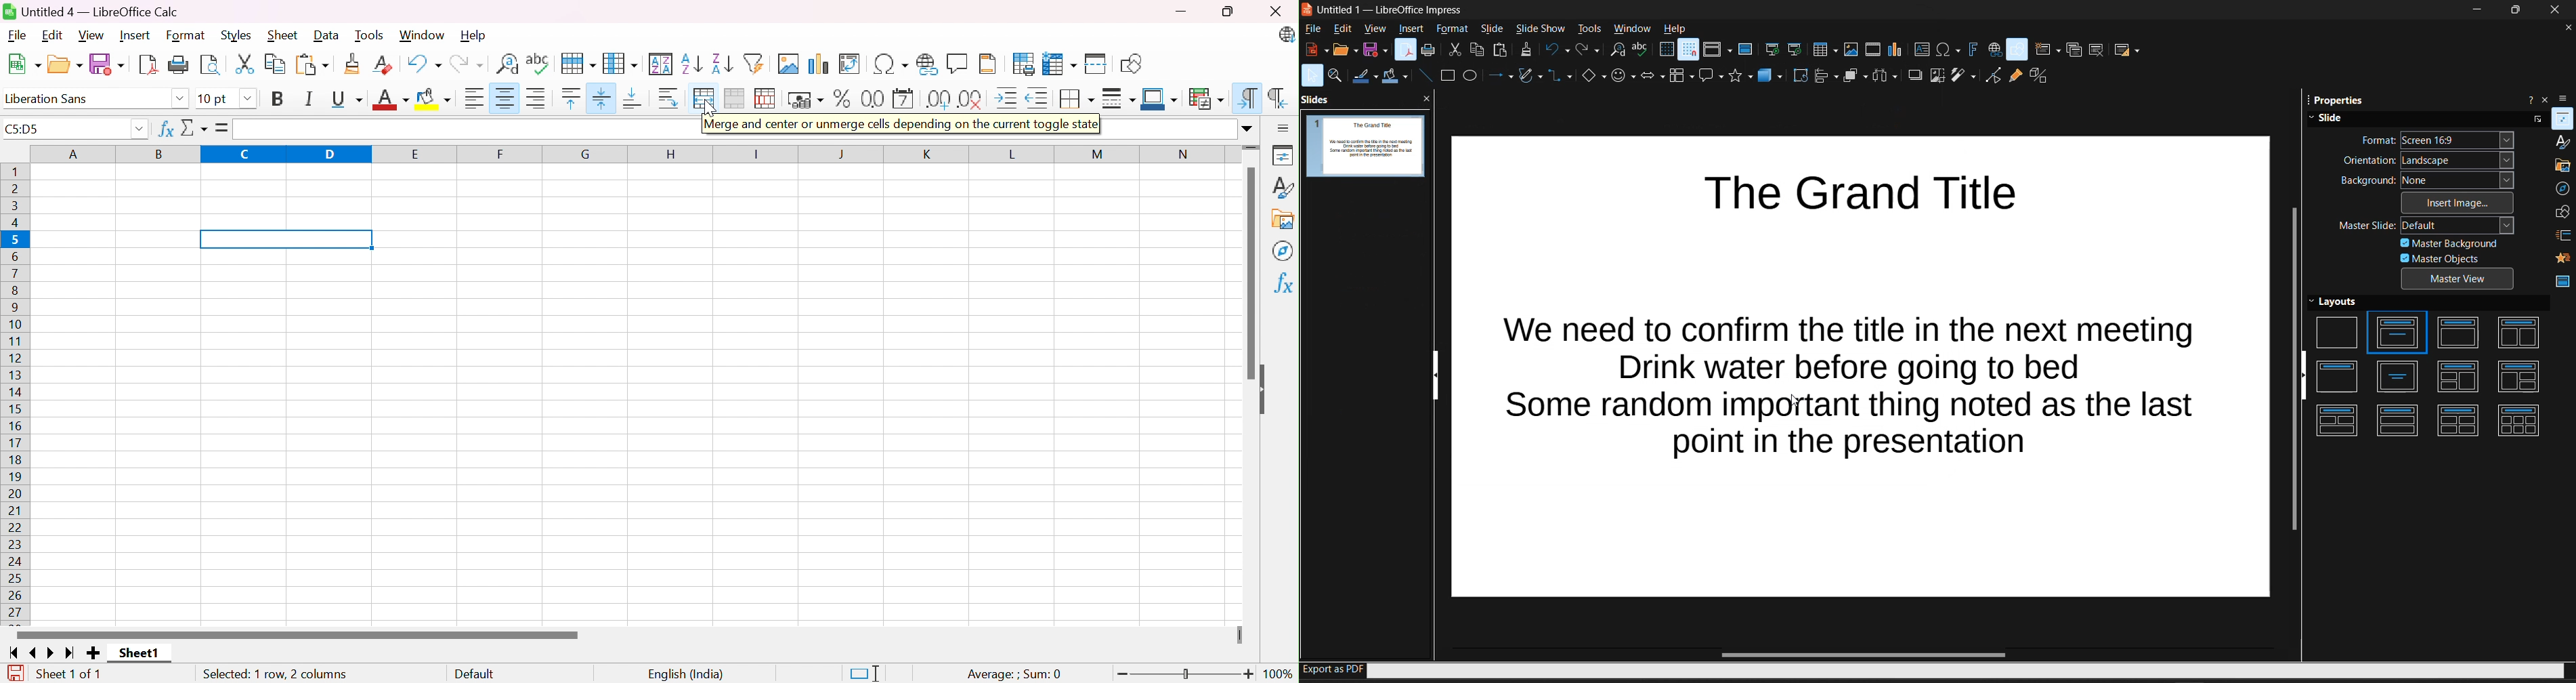 The image size is (2576, 700). I want to click on slides, so click(1317, 99).